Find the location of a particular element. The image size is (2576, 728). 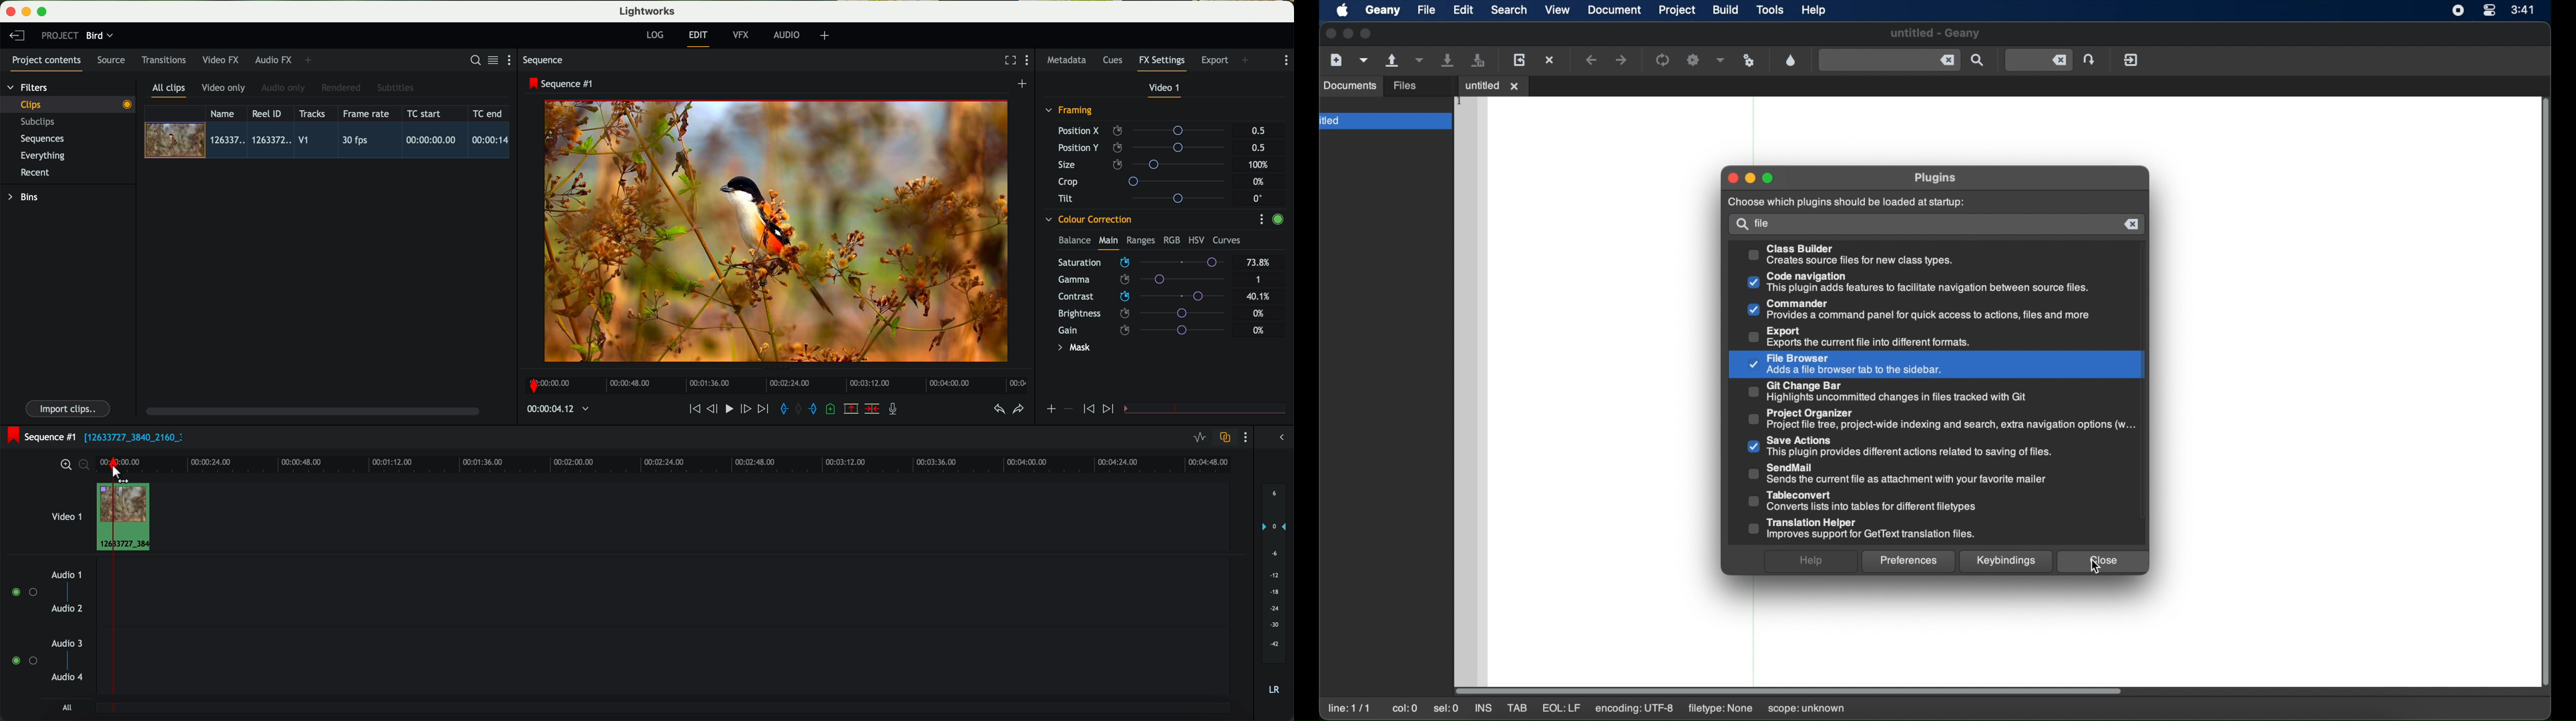

crop is located at coordinates (1146, 181).